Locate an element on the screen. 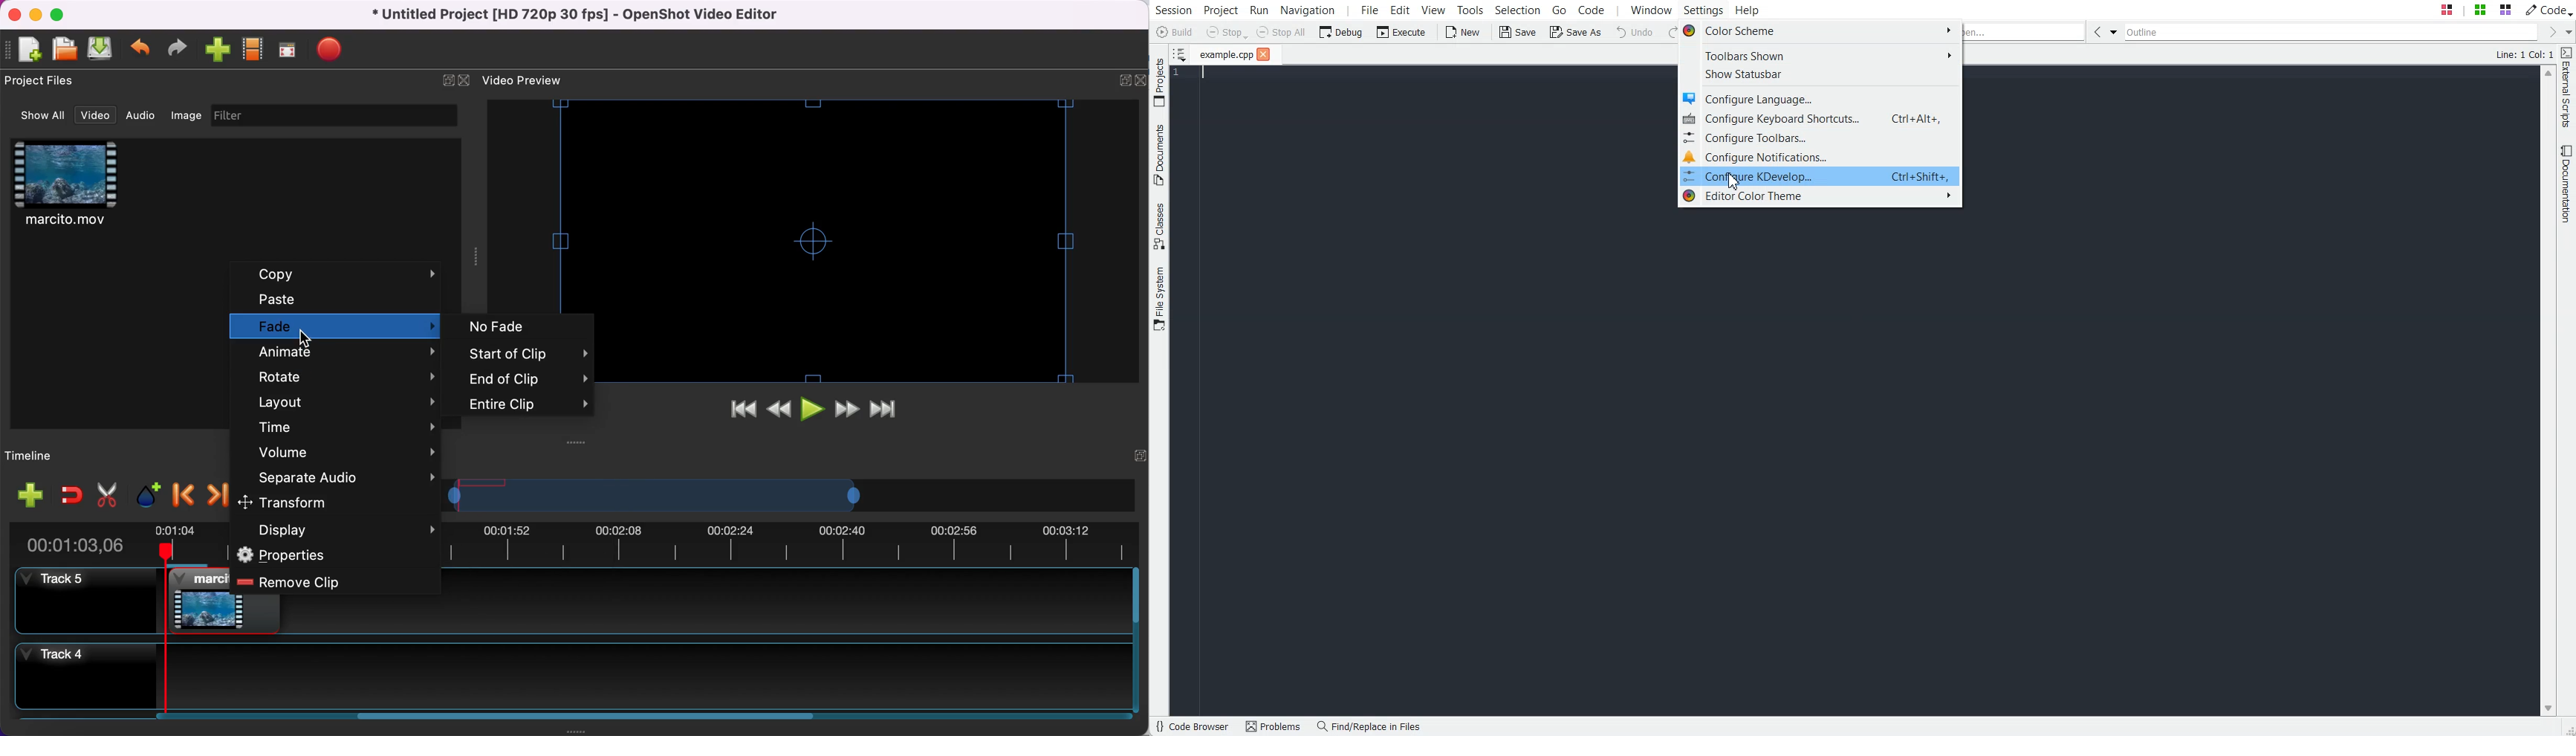  clip is located at coordinates (81, 187).